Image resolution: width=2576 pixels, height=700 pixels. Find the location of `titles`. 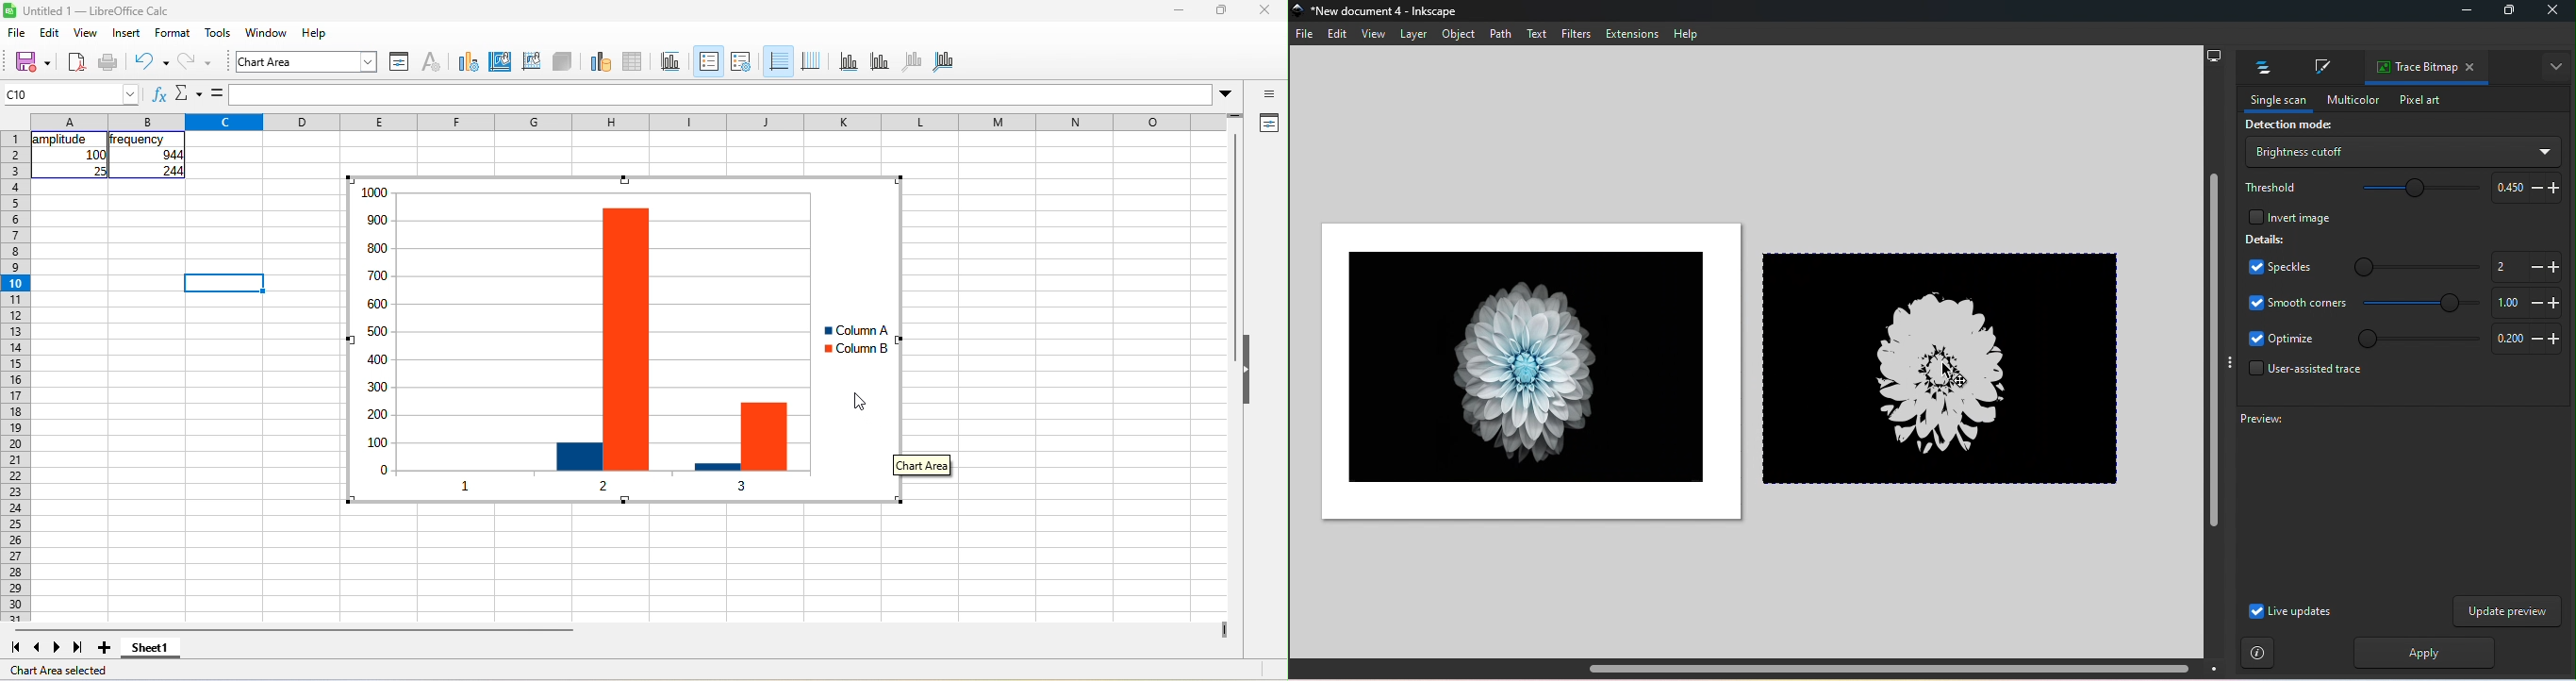

titles is located at coordinates (671, 62).